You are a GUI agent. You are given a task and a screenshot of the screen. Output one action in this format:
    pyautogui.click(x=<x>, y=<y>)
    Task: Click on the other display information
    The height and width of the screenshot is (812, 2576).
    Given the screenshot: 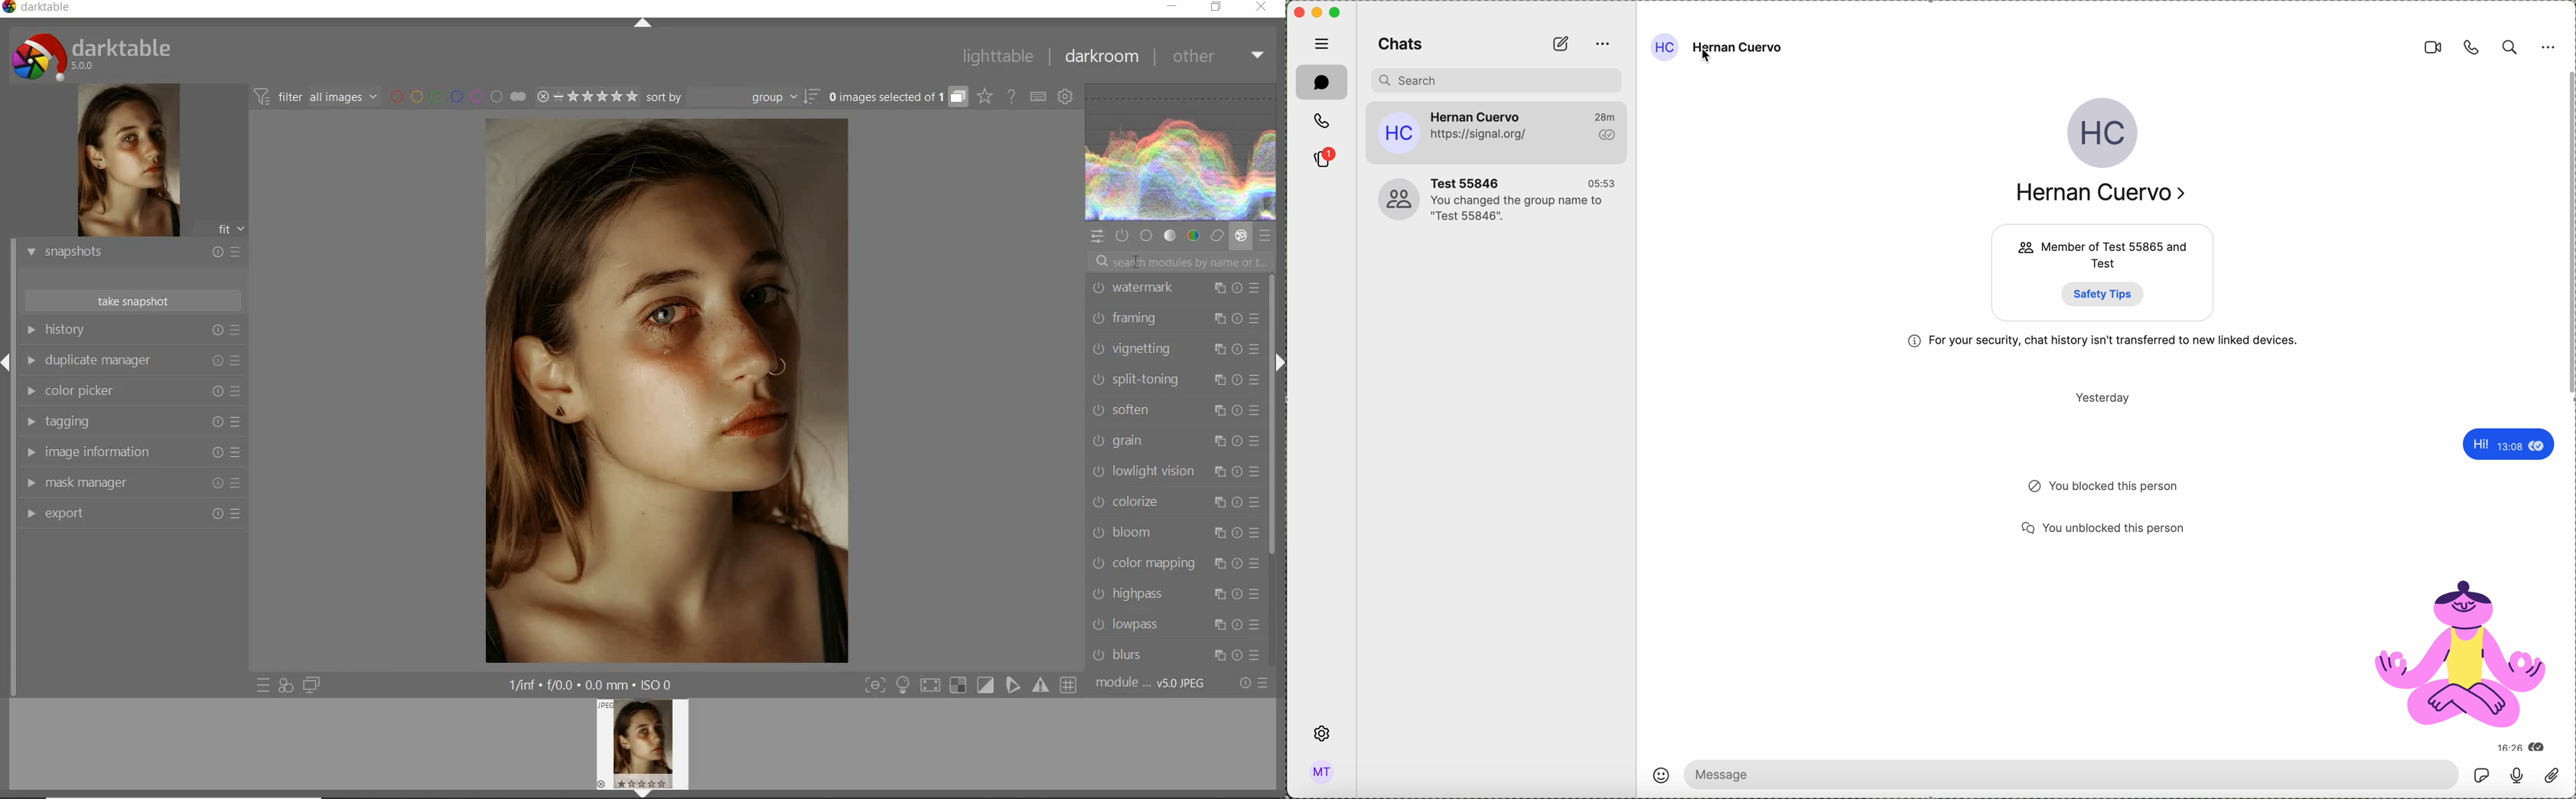 What is the action you would take?
    pyautogui.click(x=594, y=685)
    